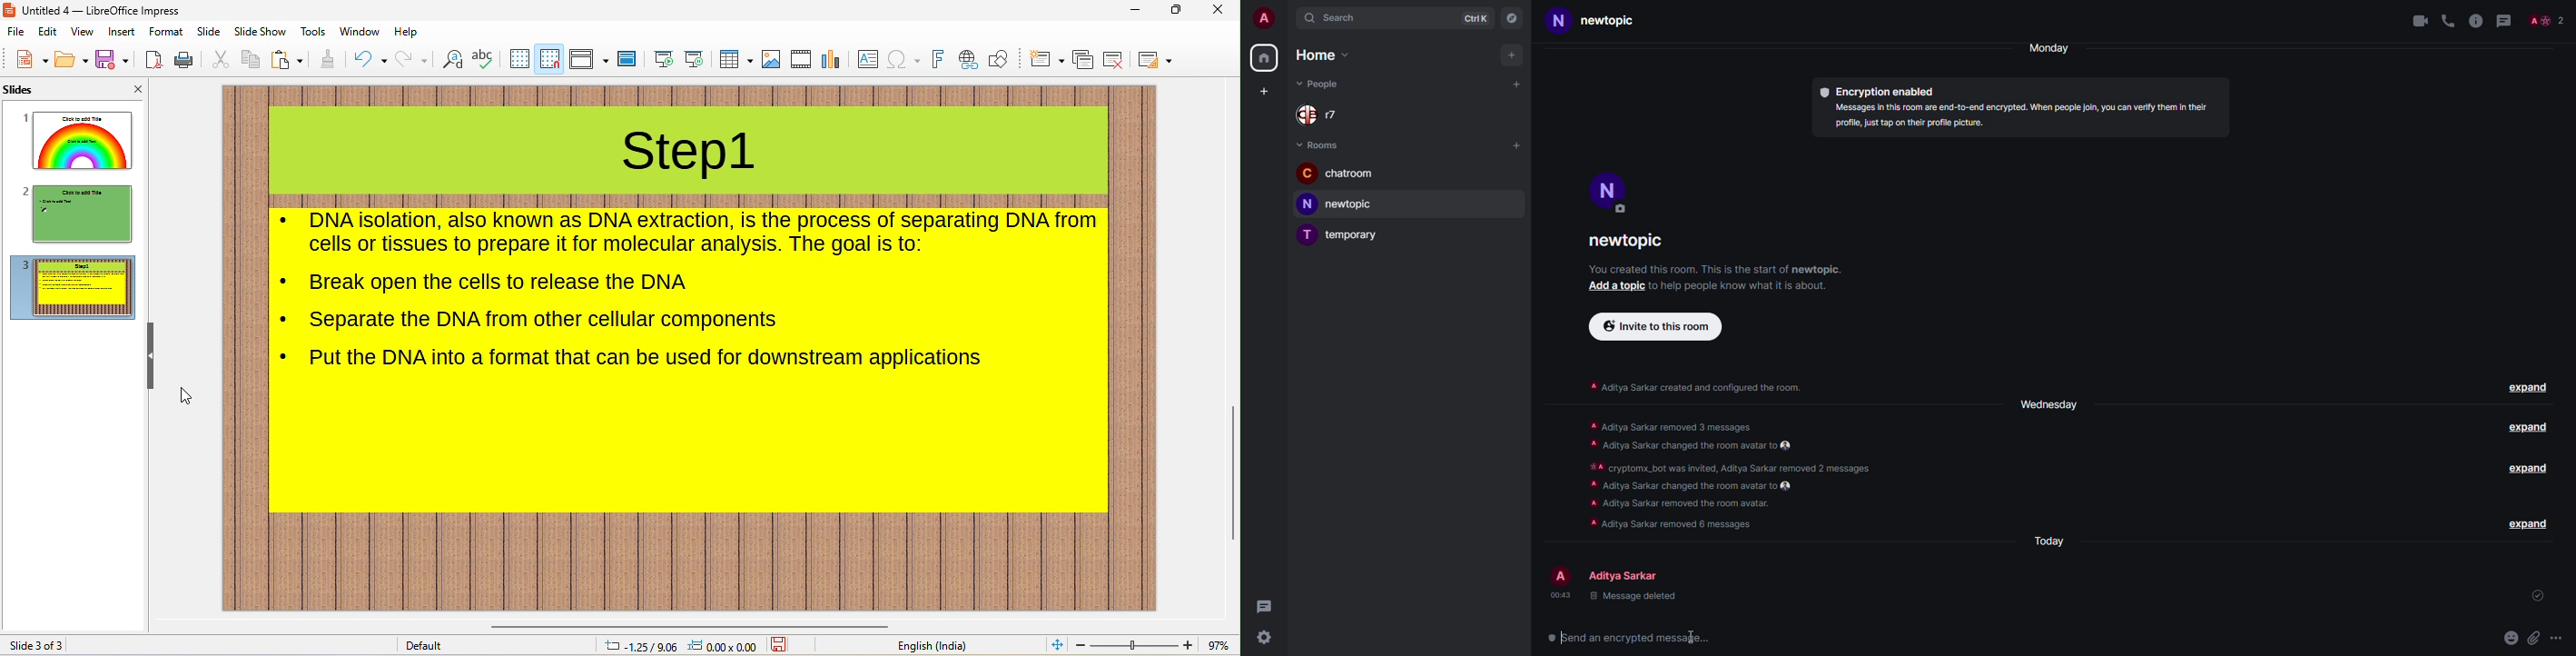 The height and width of the screenshot is (672, 2576). I want to click on people, so click(1322, 82).